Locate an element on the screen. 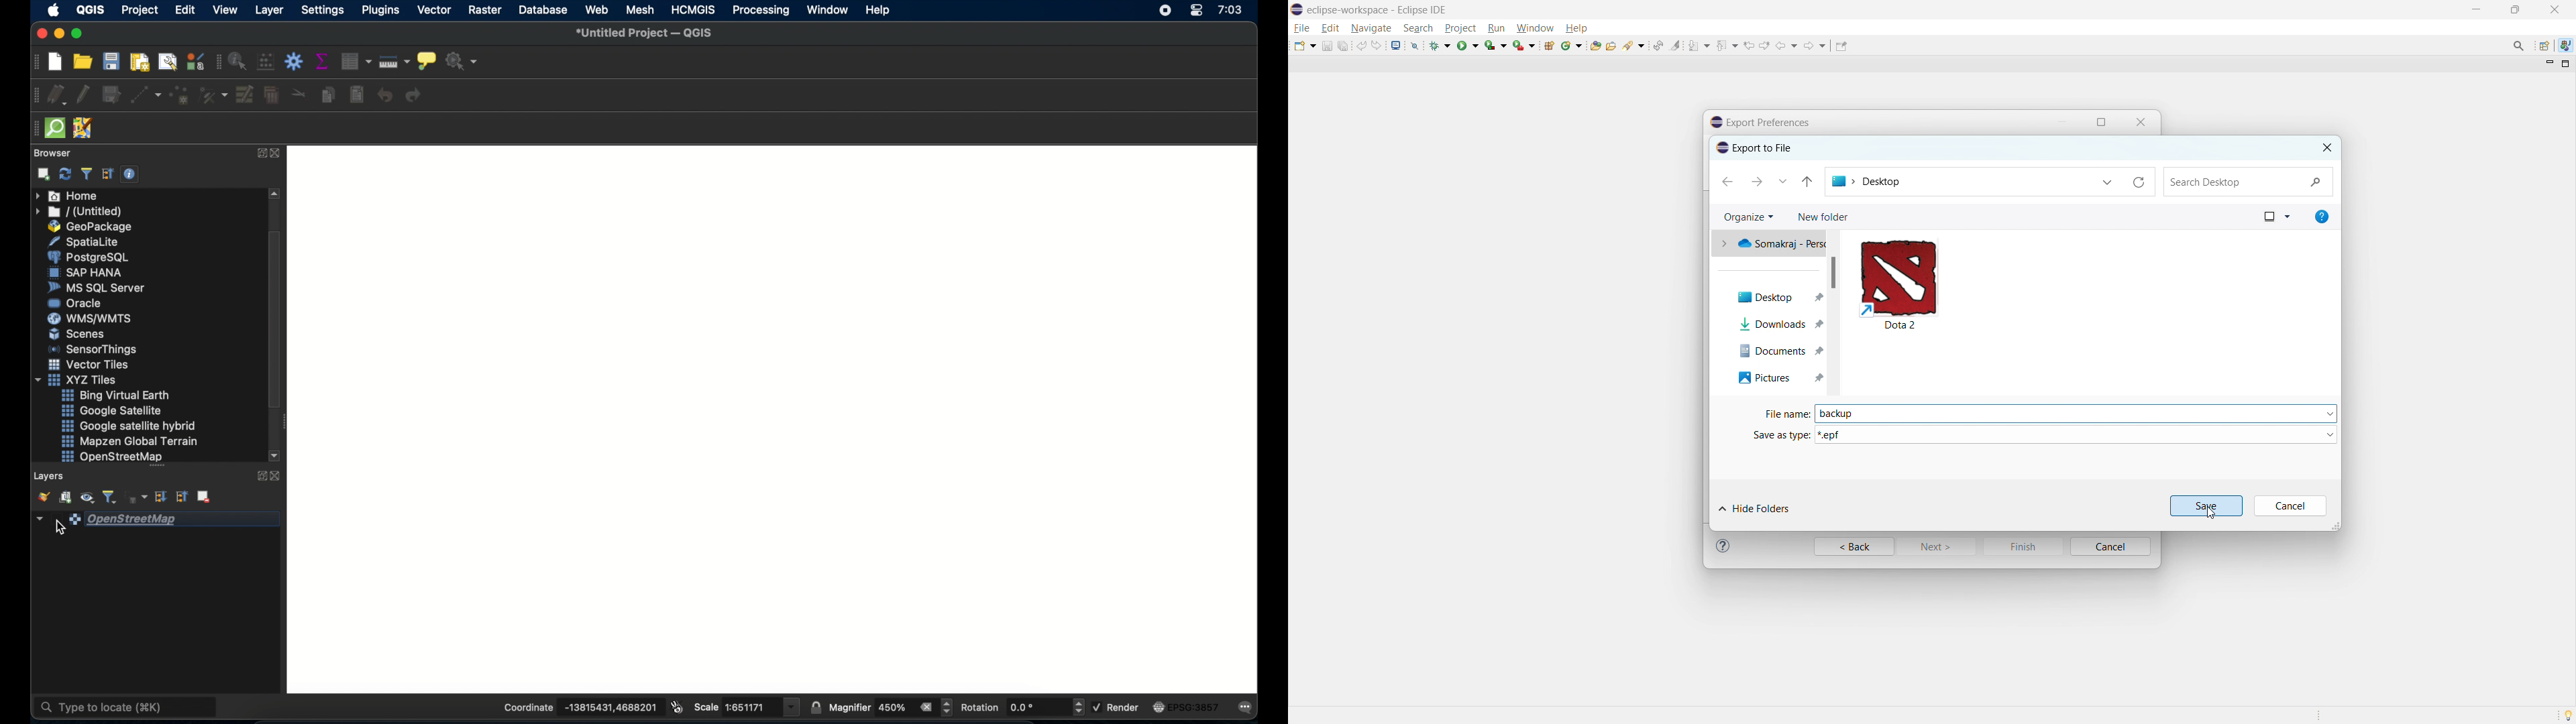 The width and height of the screenshot is (2576, 728). Tip of the day is located at coordinates (2565, 714).